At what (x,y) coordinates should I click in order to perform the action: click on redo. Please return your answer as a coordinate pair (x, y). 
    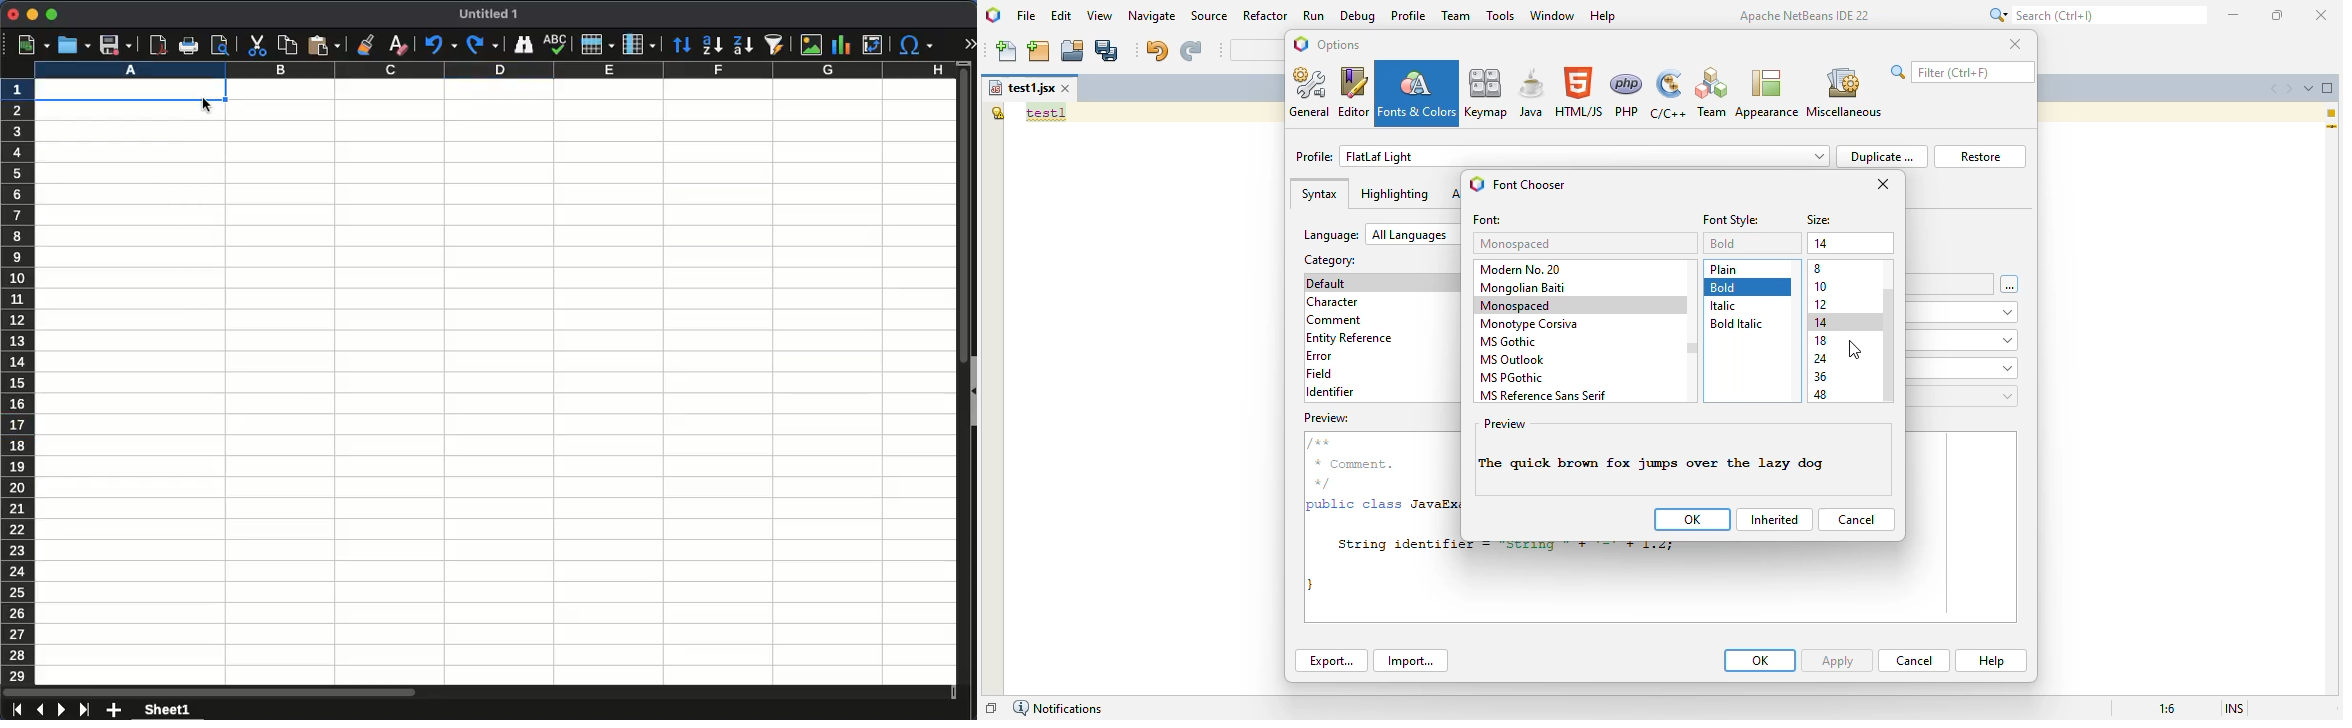
    Looking at the image, I should click on (484, 45).